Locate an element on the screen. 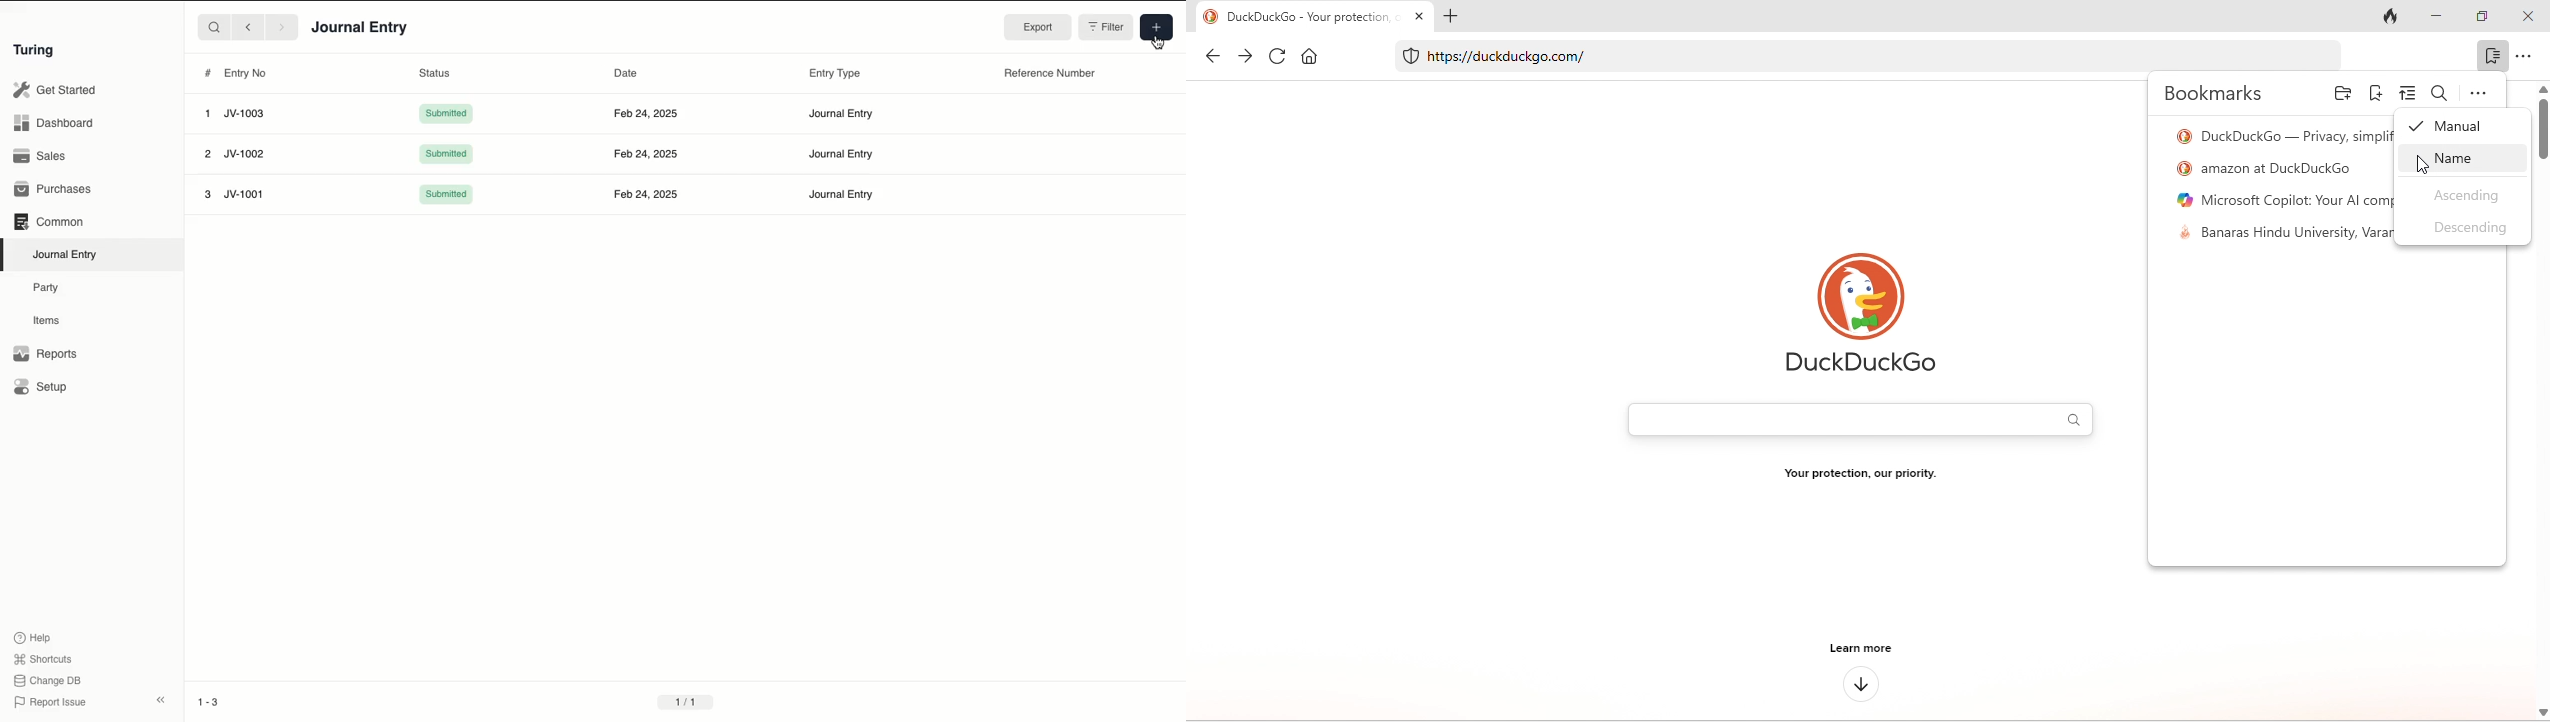 This screenshot has width=2576, height=728. Journal Entry is located at coordinates (361, 29).